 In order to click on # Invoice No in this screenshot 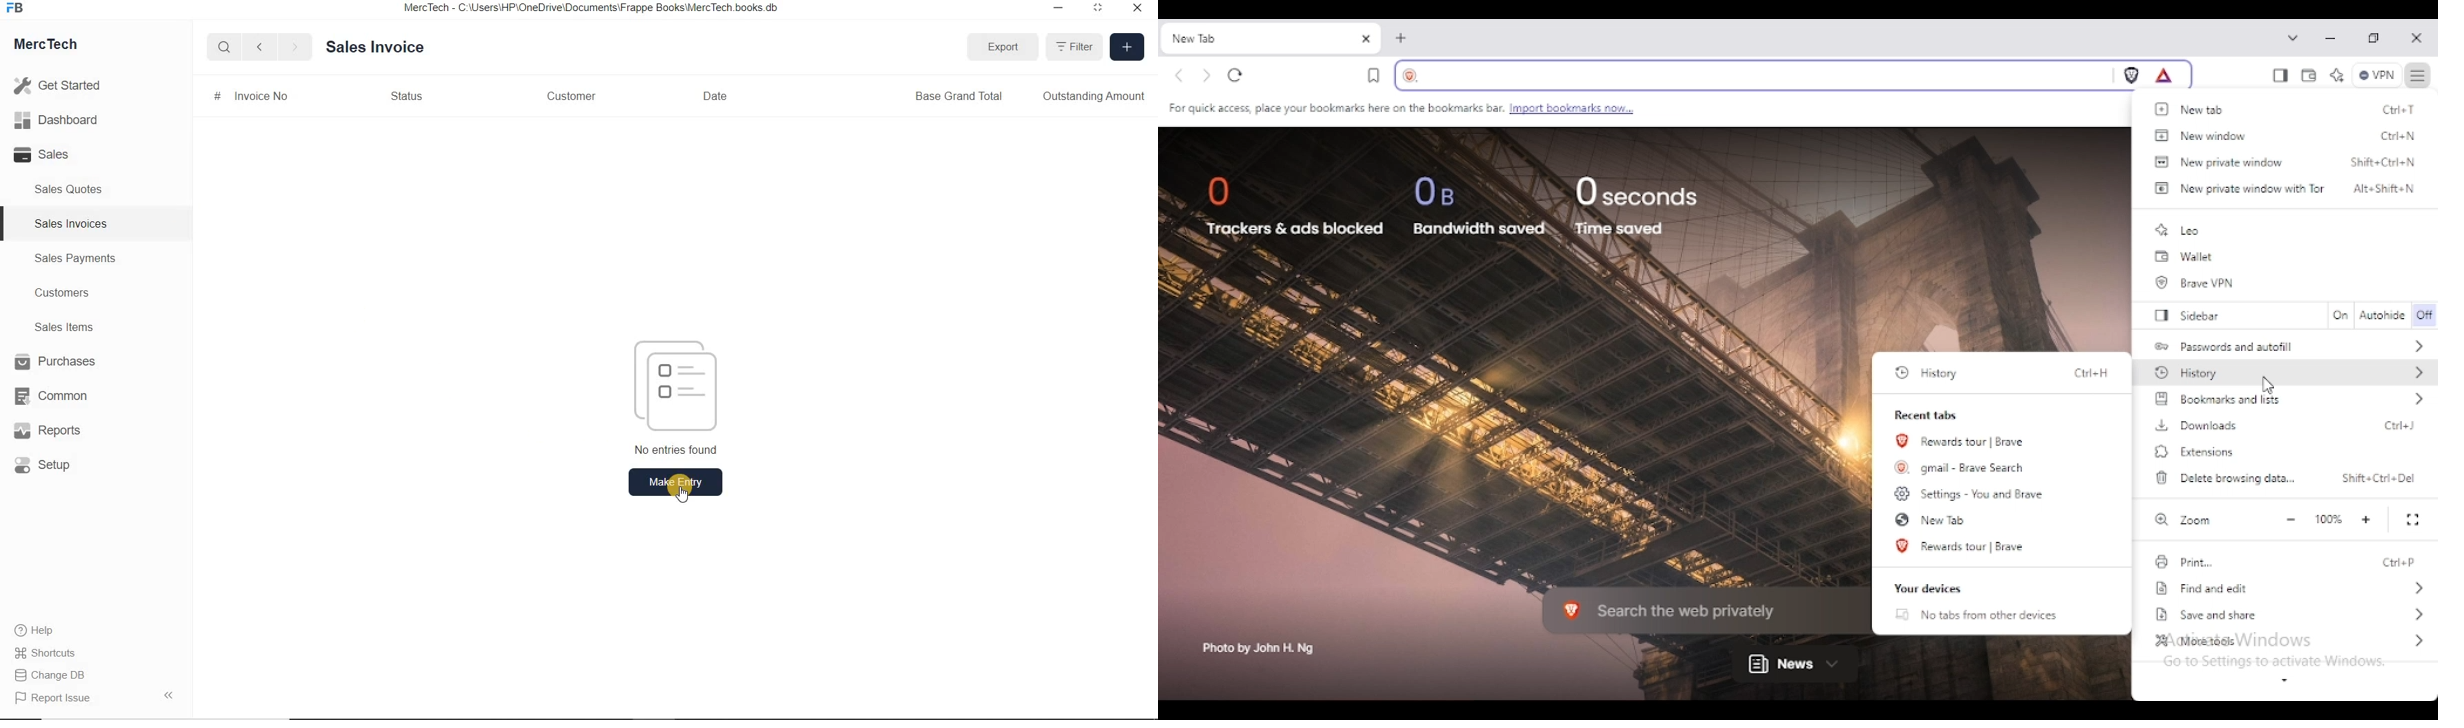, I will do `click(252, 95)`.